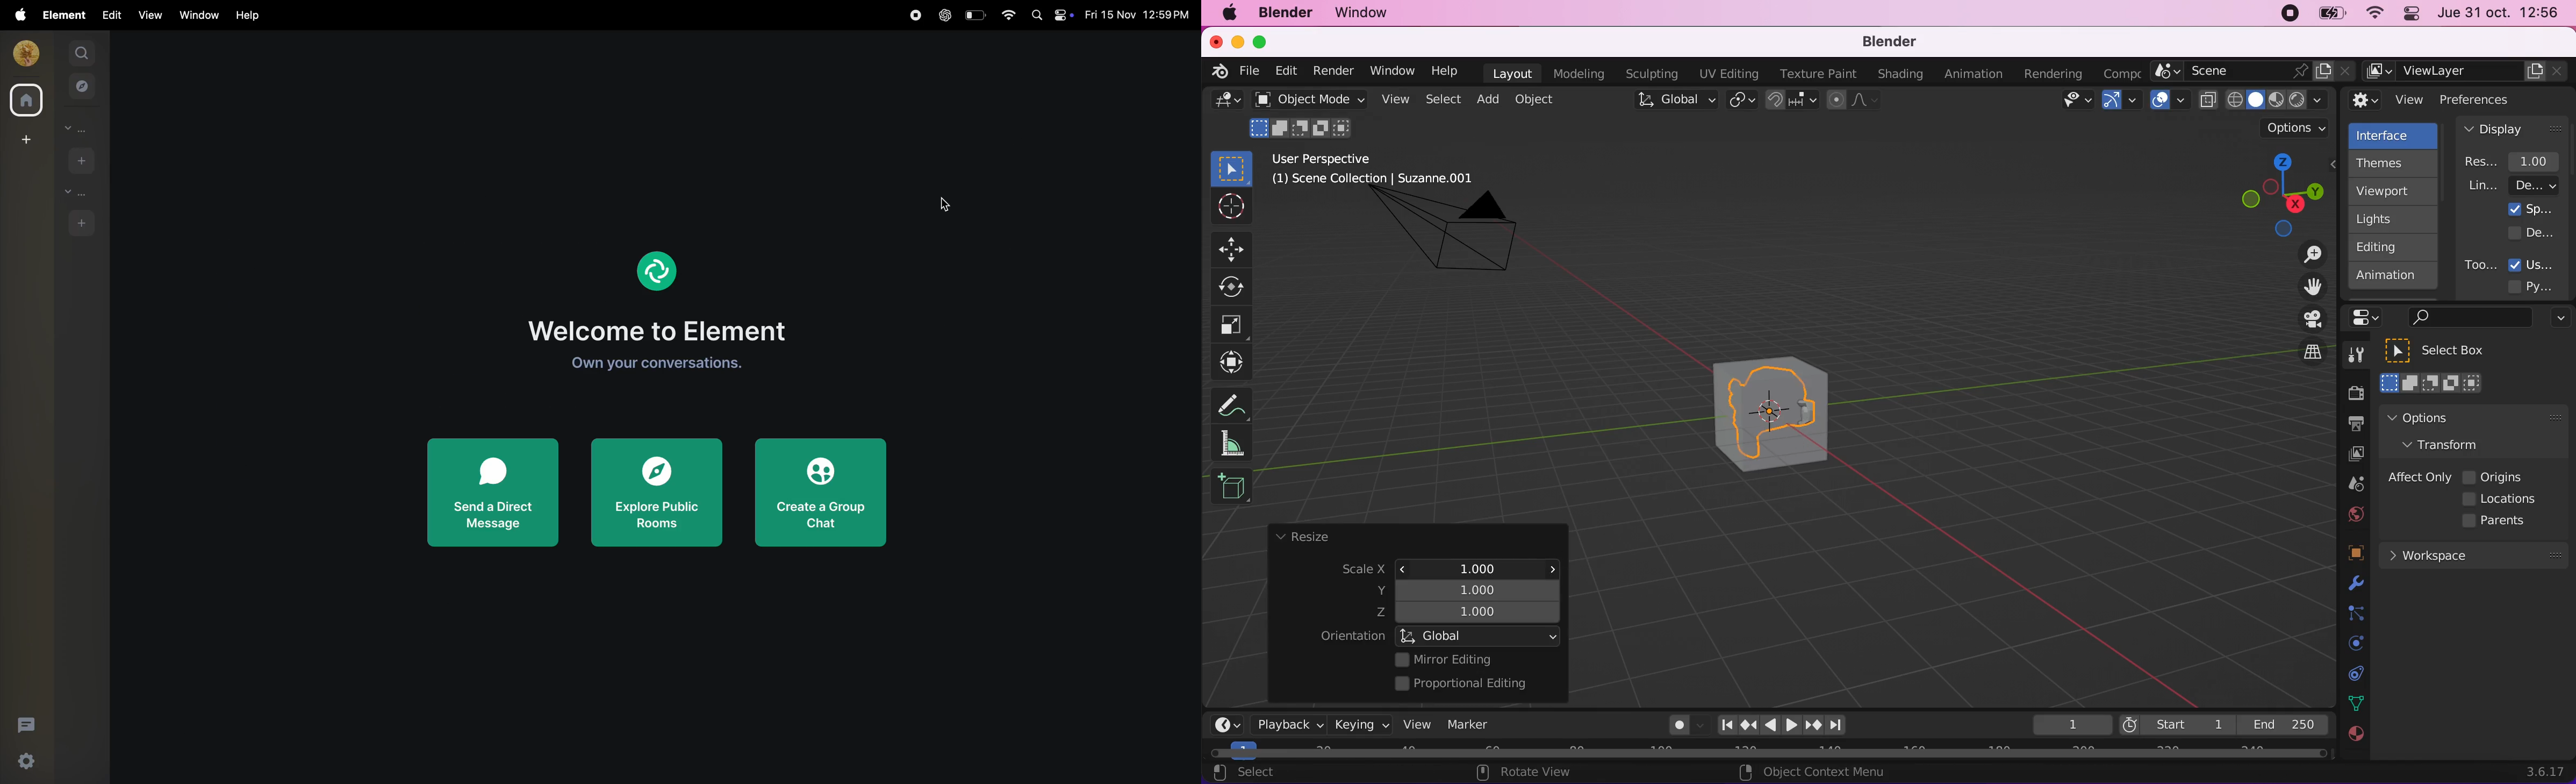 The width and height of the screenshot is (2576, 784). I want to click on window, so click(197, 14).